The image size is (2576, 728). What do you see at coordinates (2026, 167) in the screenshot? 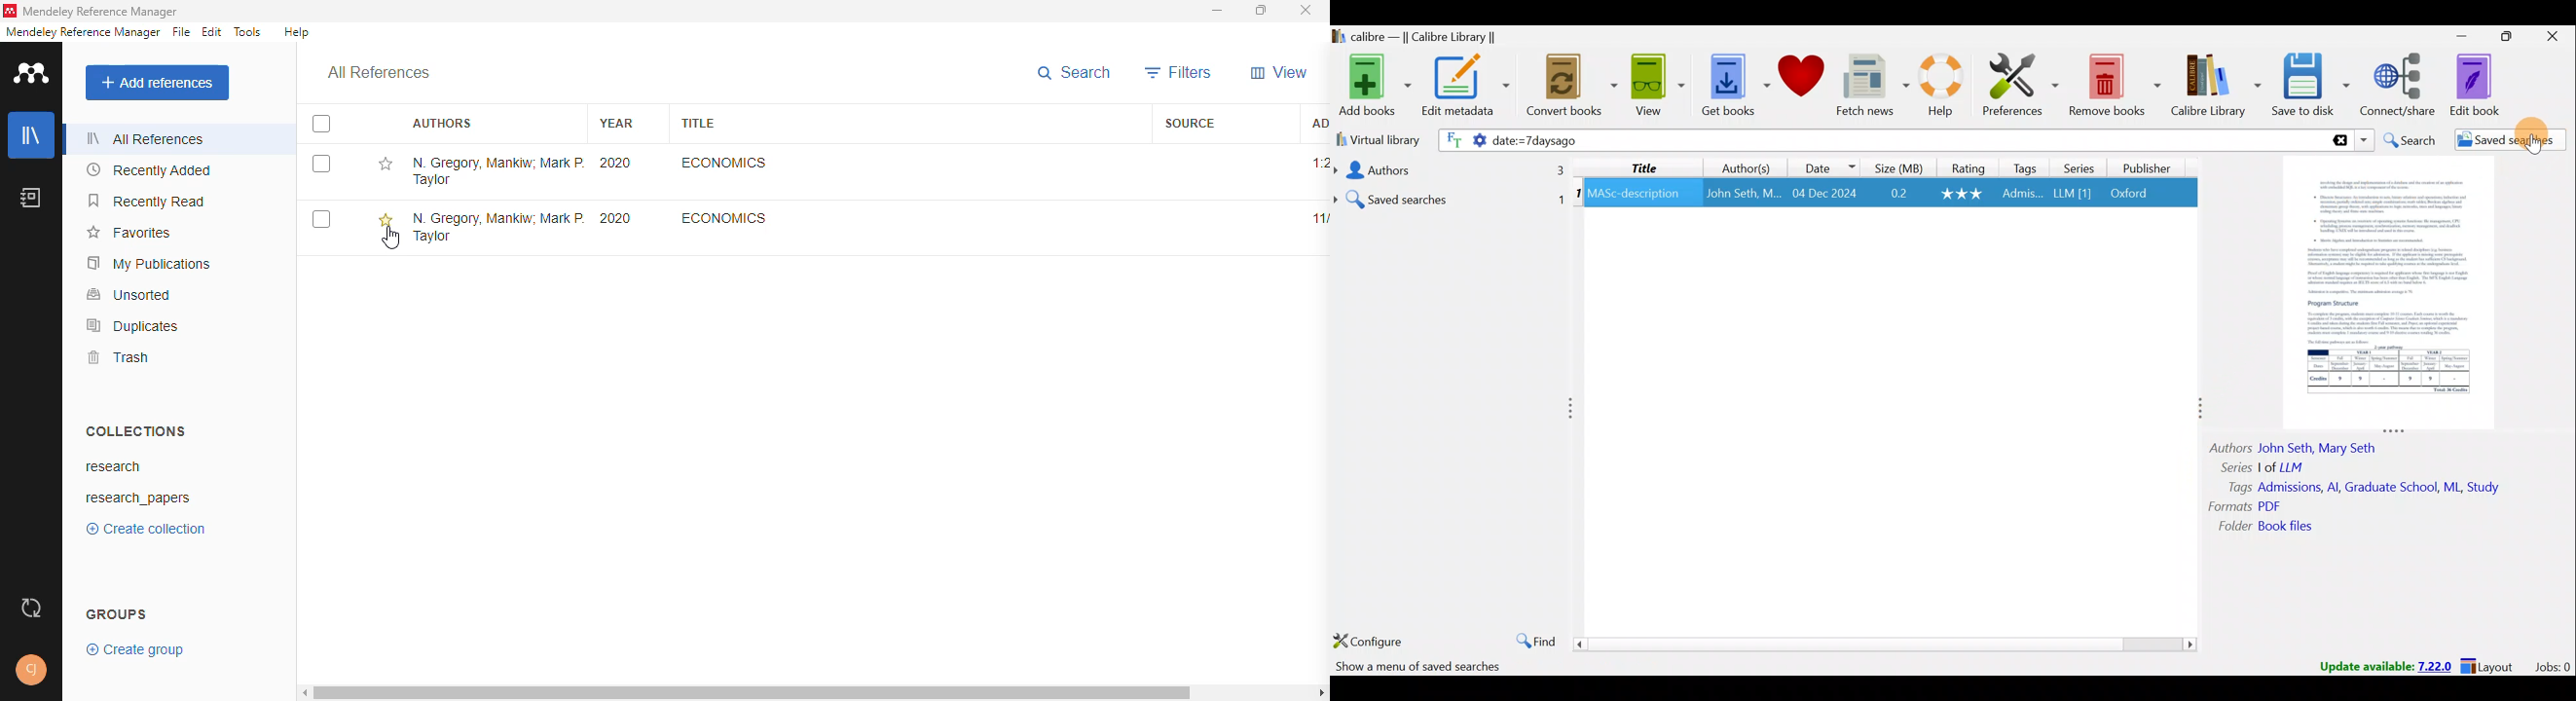
I see `Tags` at bounding box center [2026, 167].